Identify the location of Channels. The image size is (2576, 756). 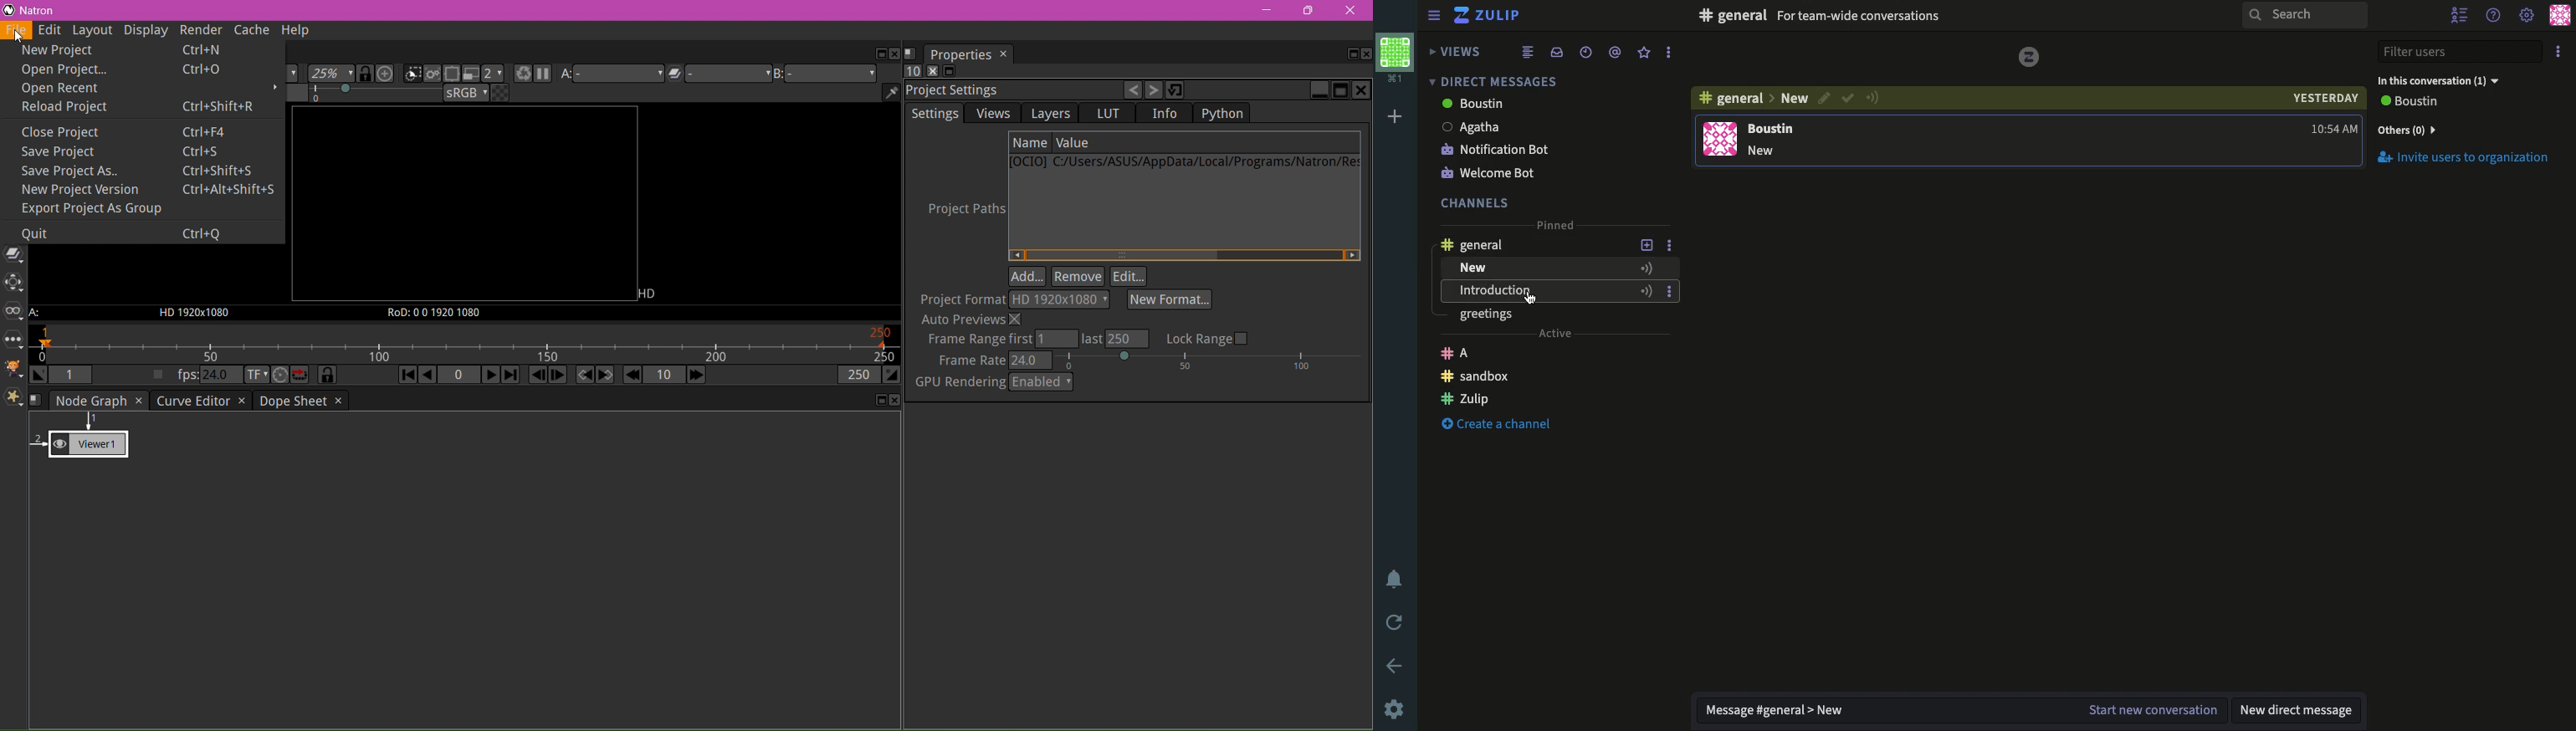
(1475, 202).